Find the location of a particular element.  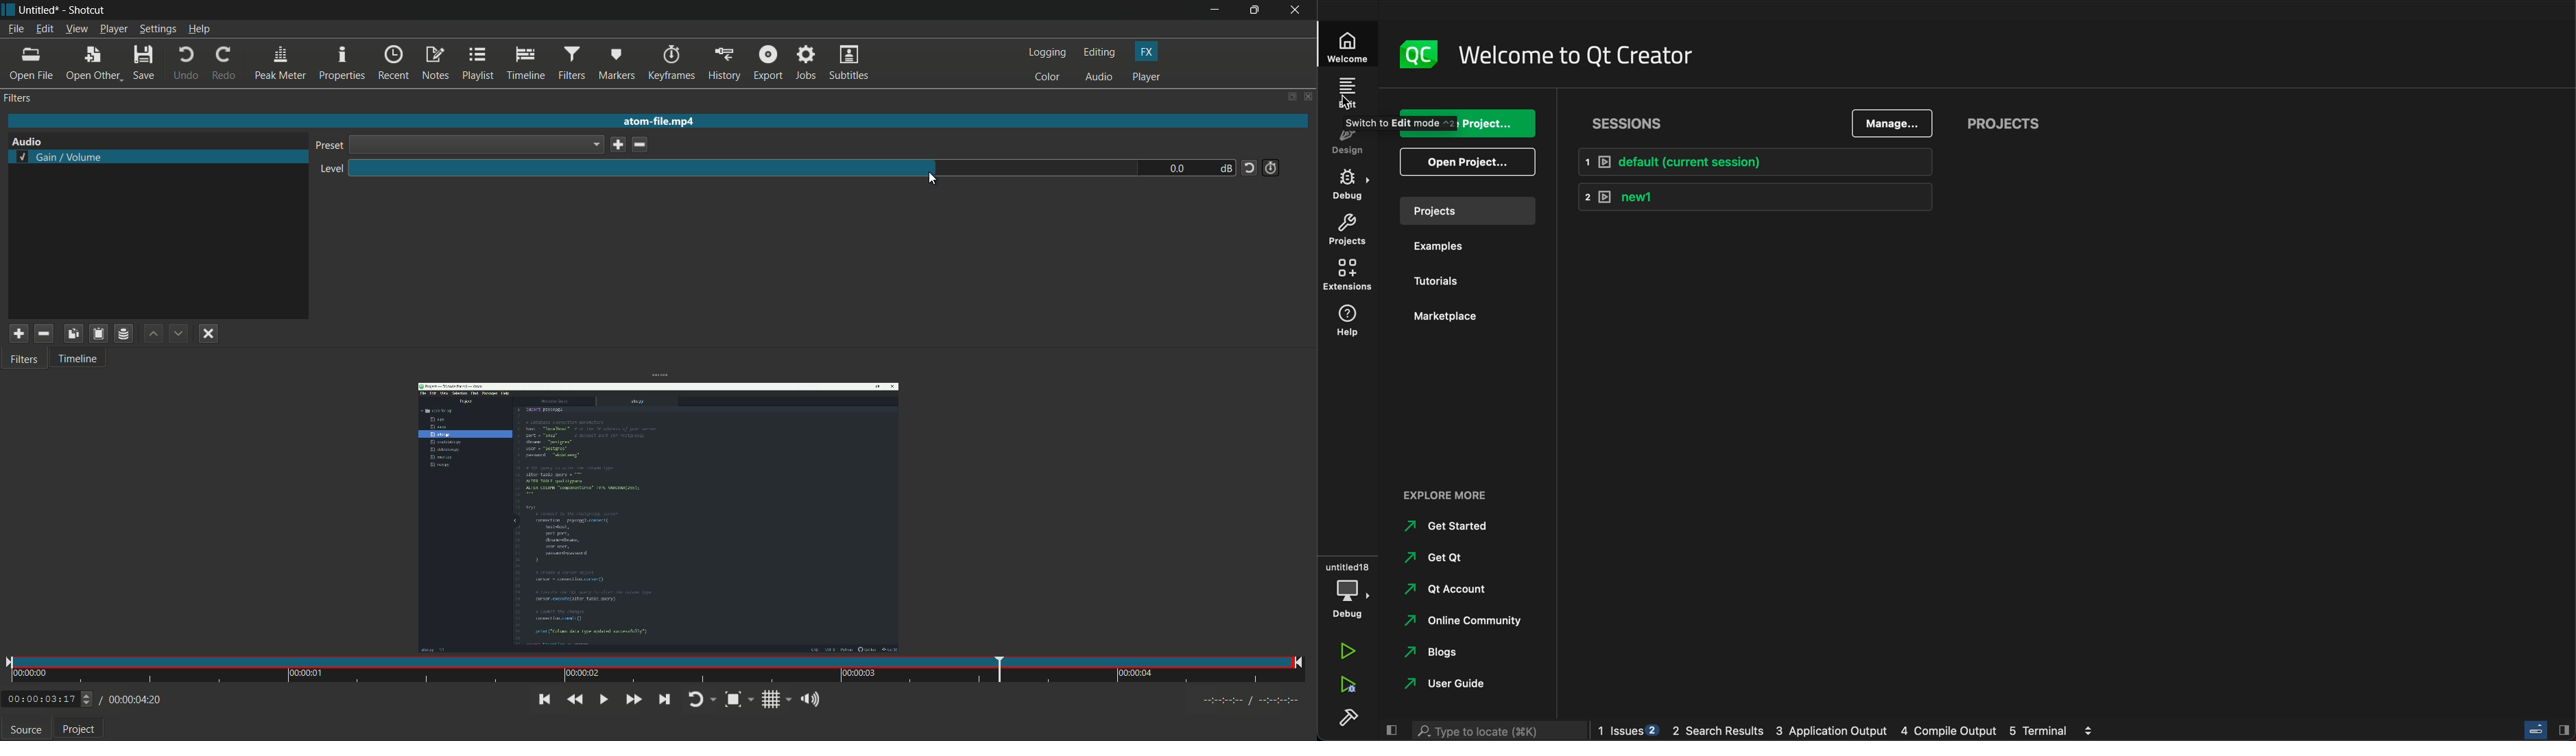

online is located at coordinates (1469, 619).